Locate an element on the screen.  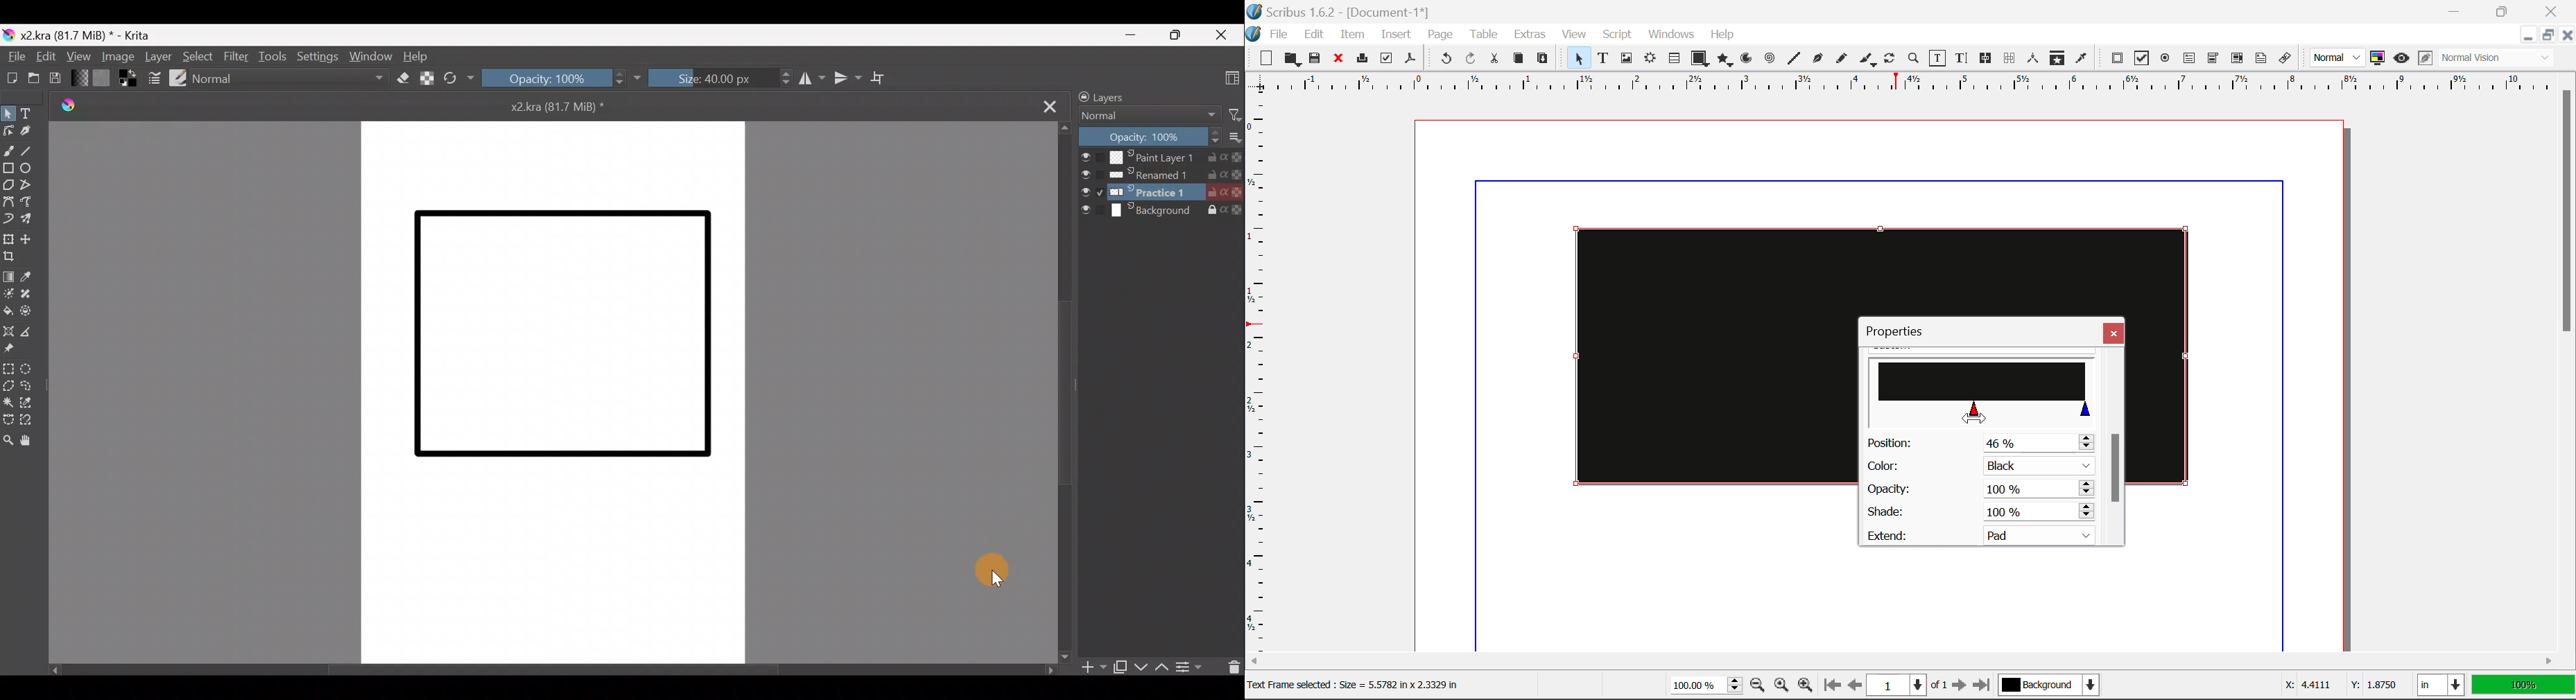
Save is located at coordinates (1316, 59).